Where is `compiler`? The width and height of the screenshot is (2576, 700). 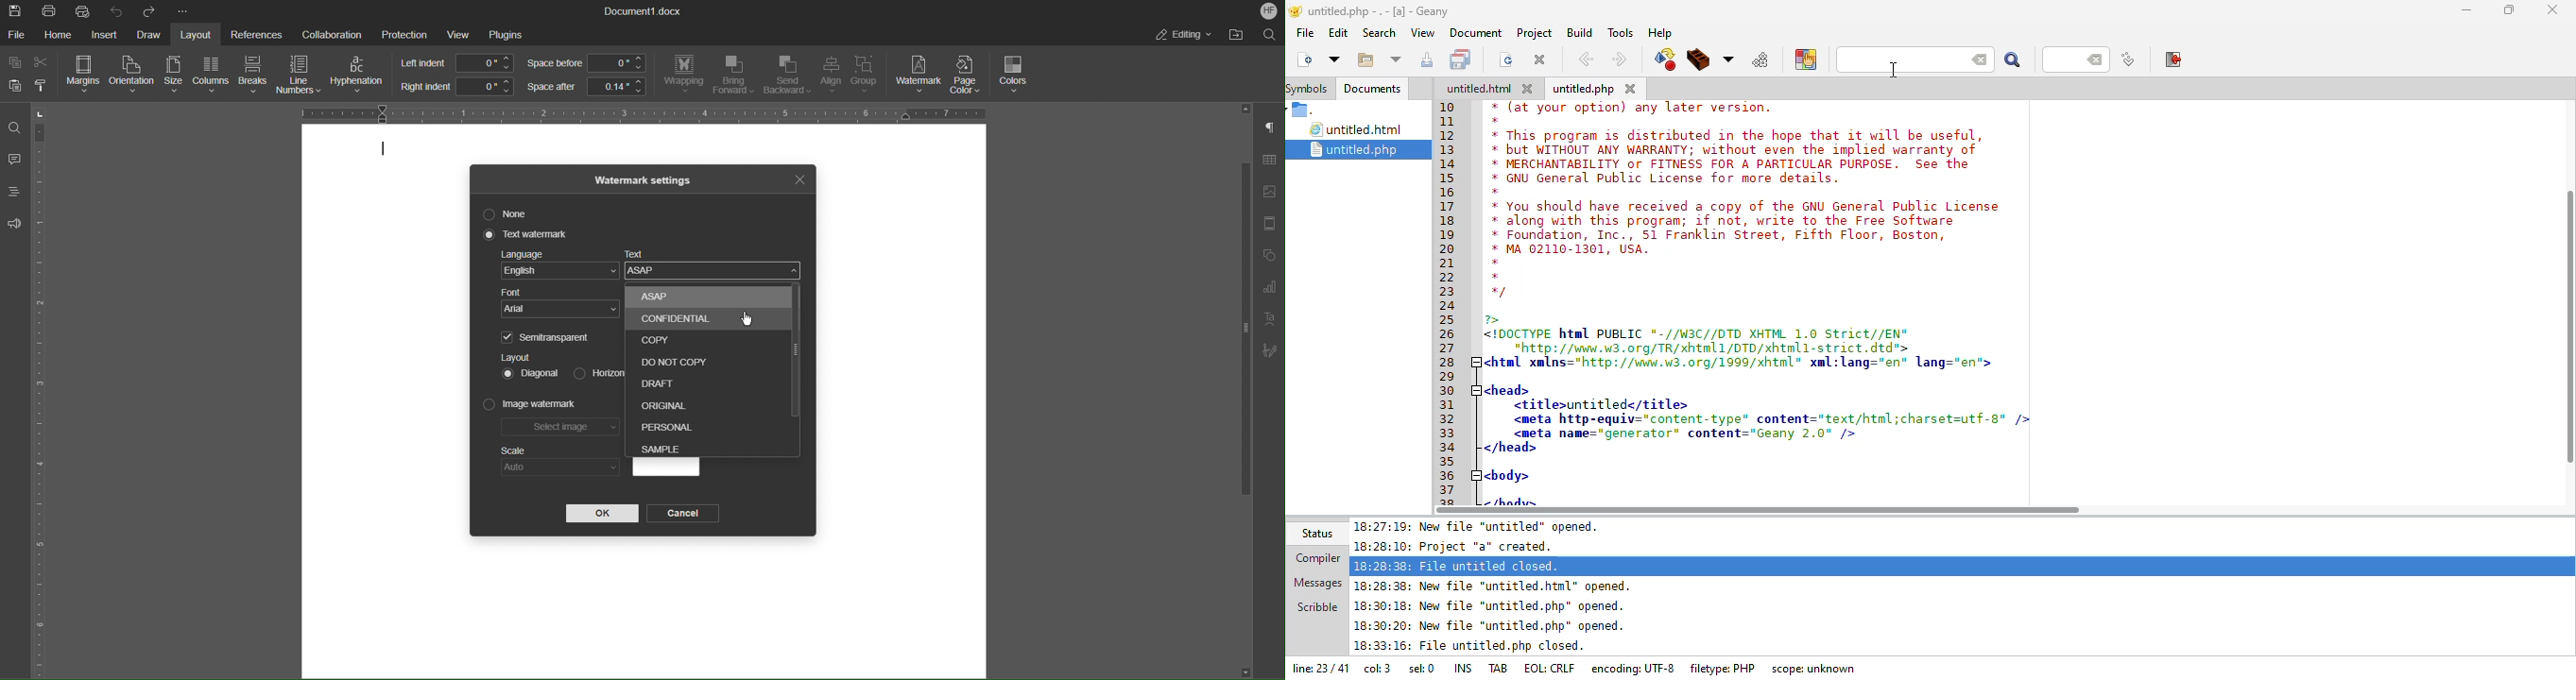 compiler is located at coordinates (1314, 559).